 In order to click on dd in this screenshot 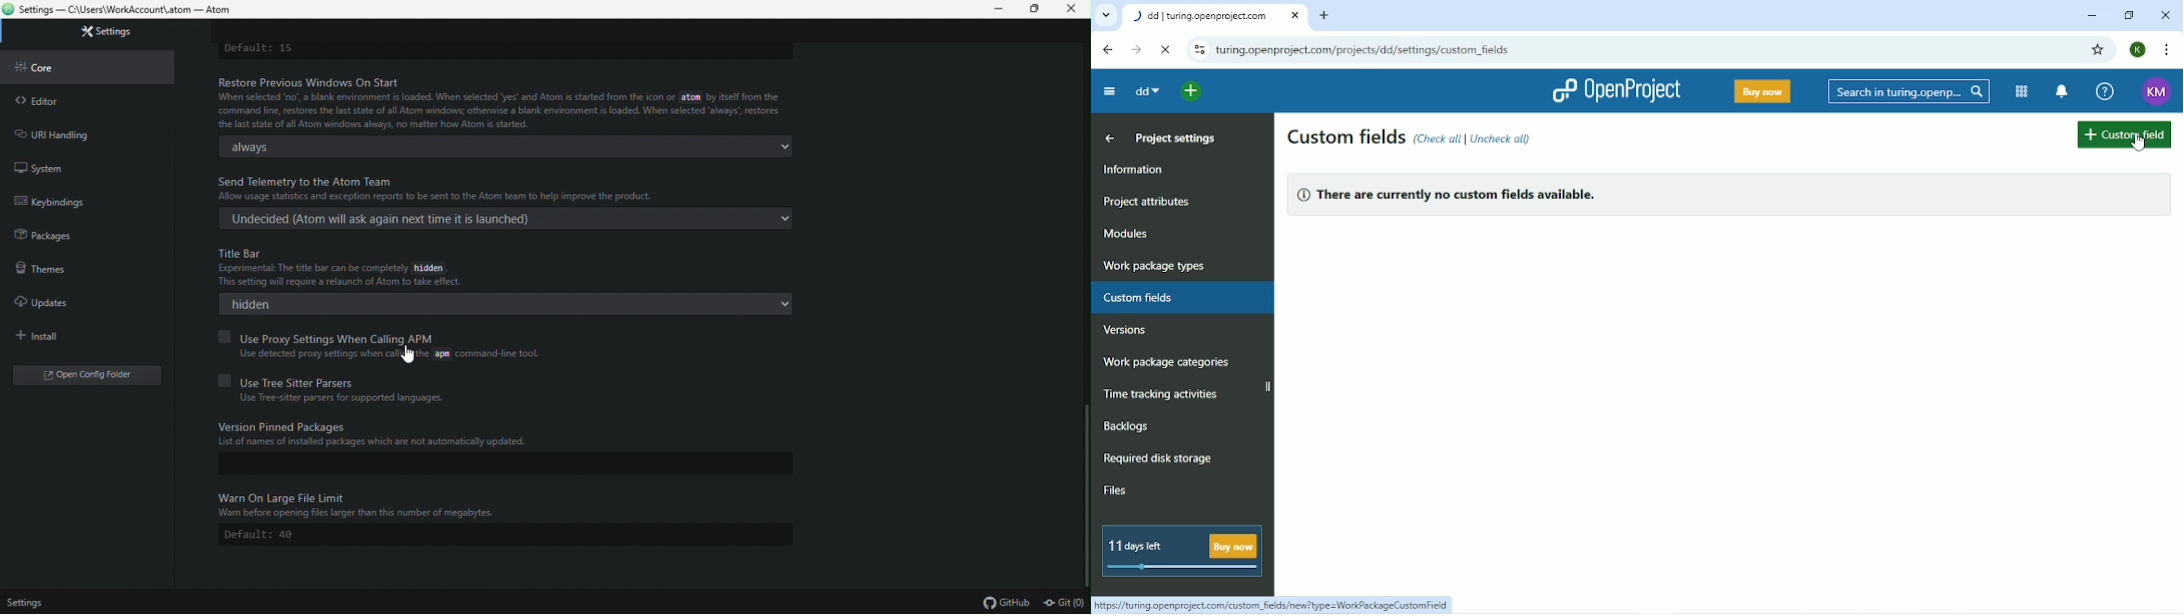, I will do `click(1146, 91)`.